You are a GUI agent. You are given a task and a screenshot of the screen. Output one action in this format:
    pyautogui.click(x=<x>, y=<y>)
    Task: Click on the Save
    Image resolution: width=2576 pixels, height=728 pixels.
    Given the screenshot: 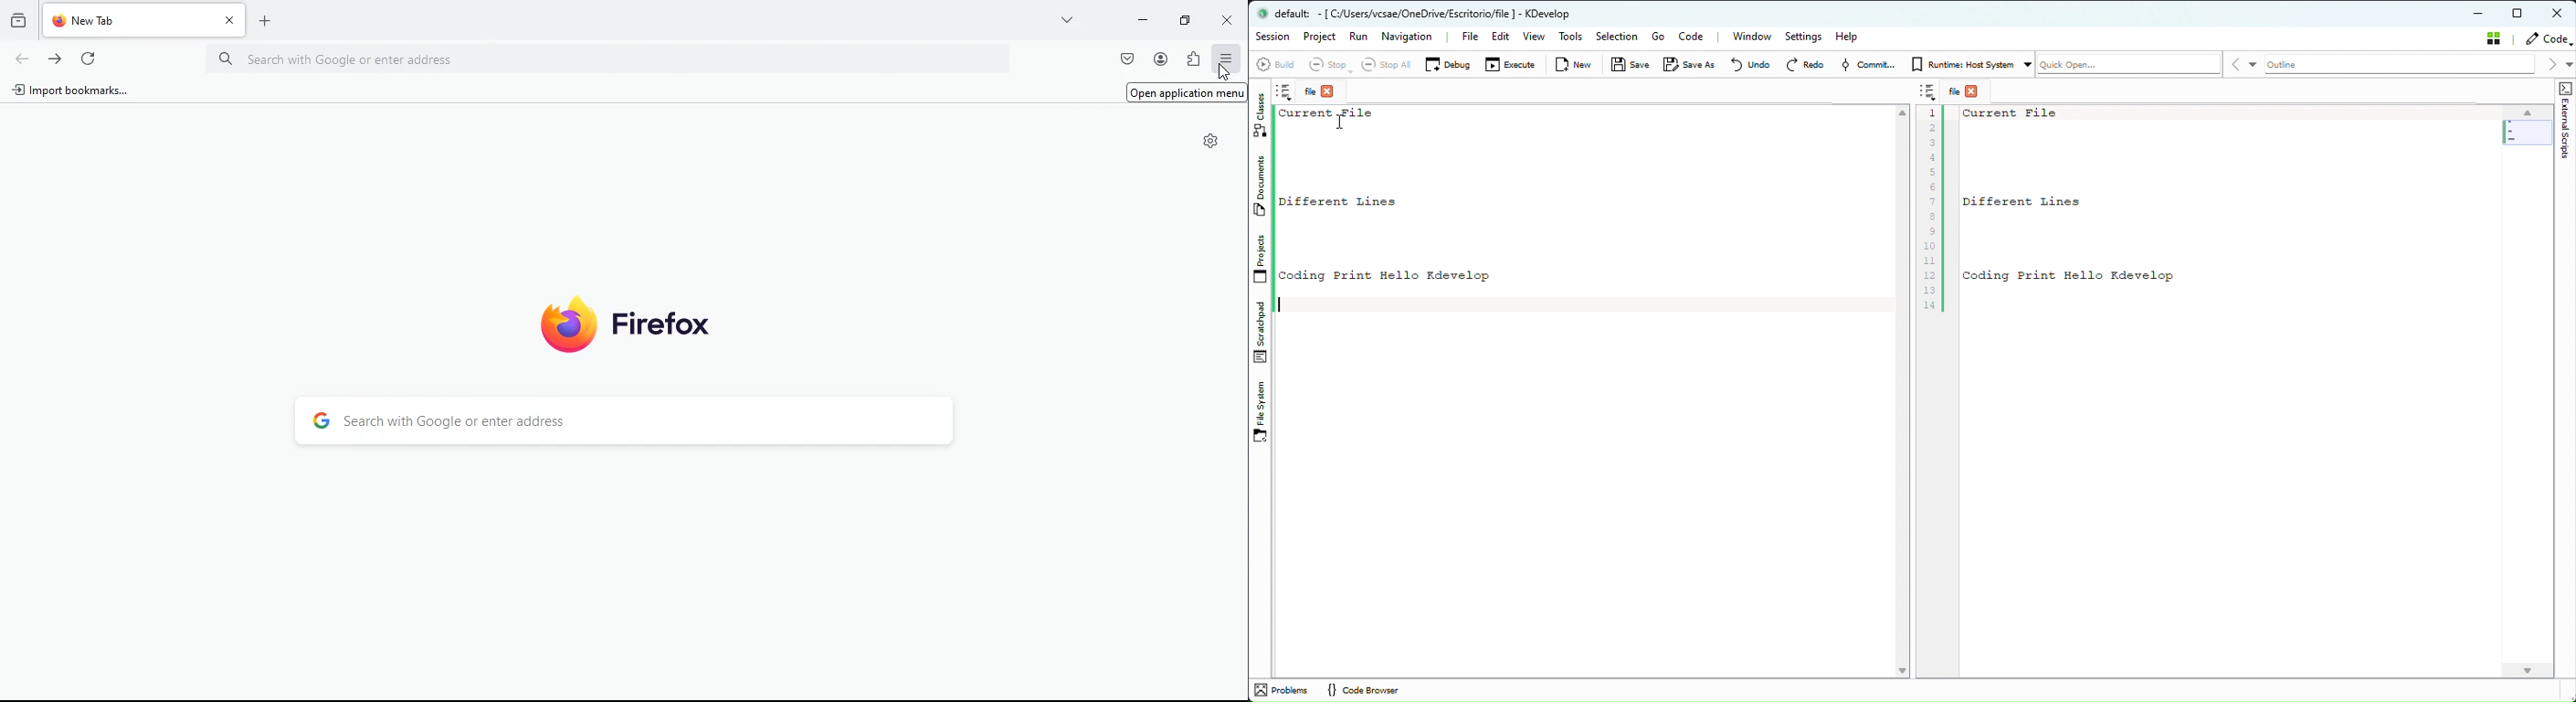 What is the action you would take?
    pyautogui.click(x=1632, y=64)
    